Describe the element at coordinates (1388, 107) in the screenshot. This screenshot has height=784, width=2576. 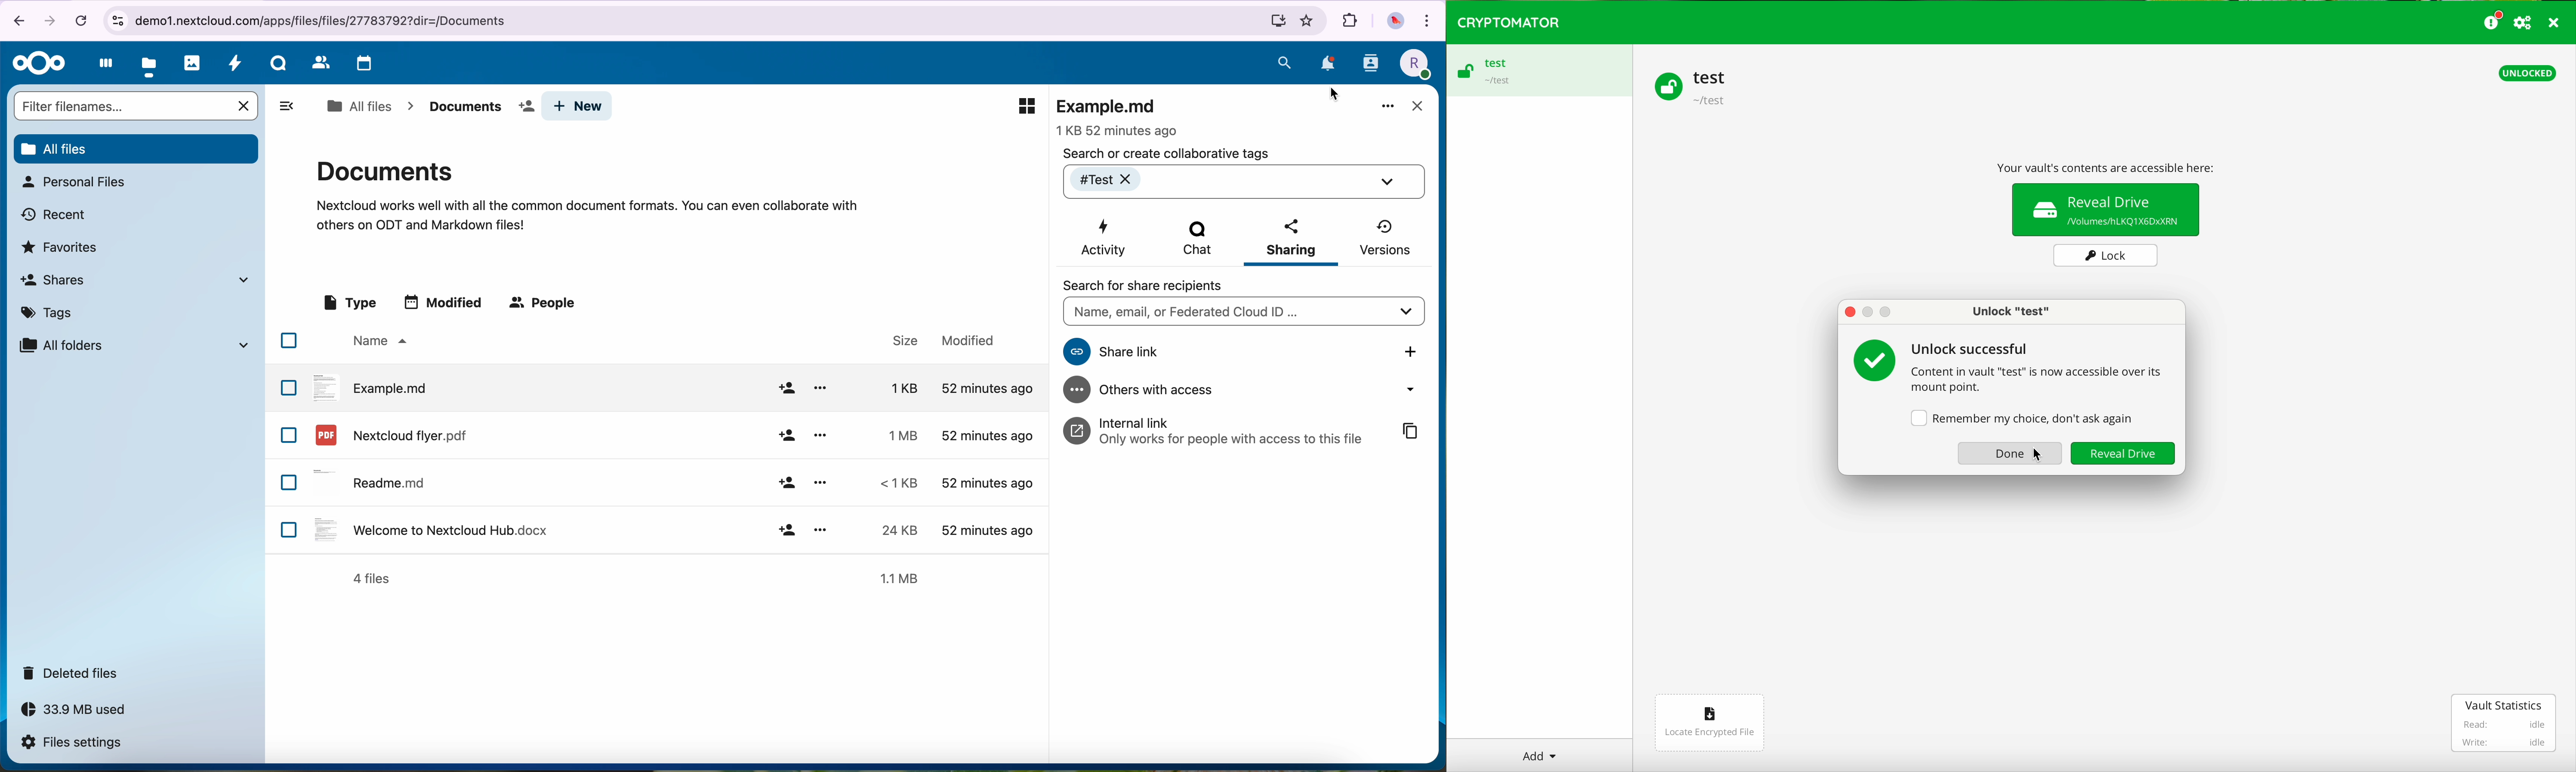
I see `more options` at that location.